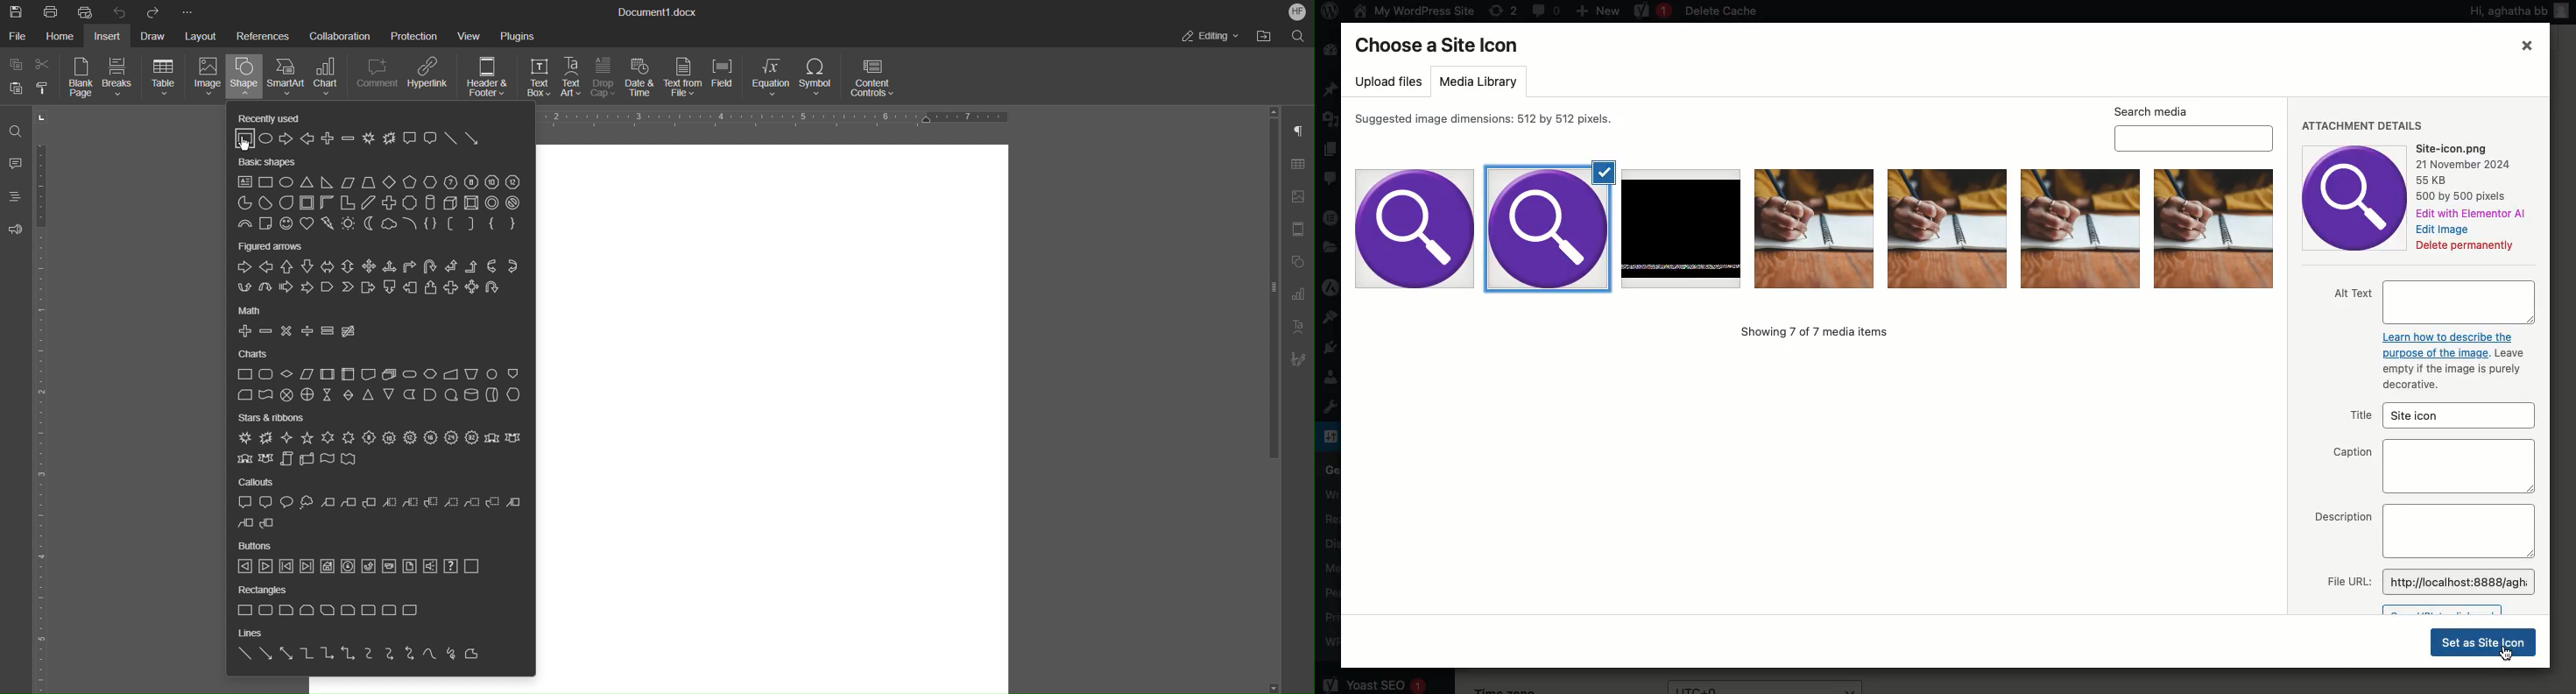  I want to click on Buttons, so click(258, 547).